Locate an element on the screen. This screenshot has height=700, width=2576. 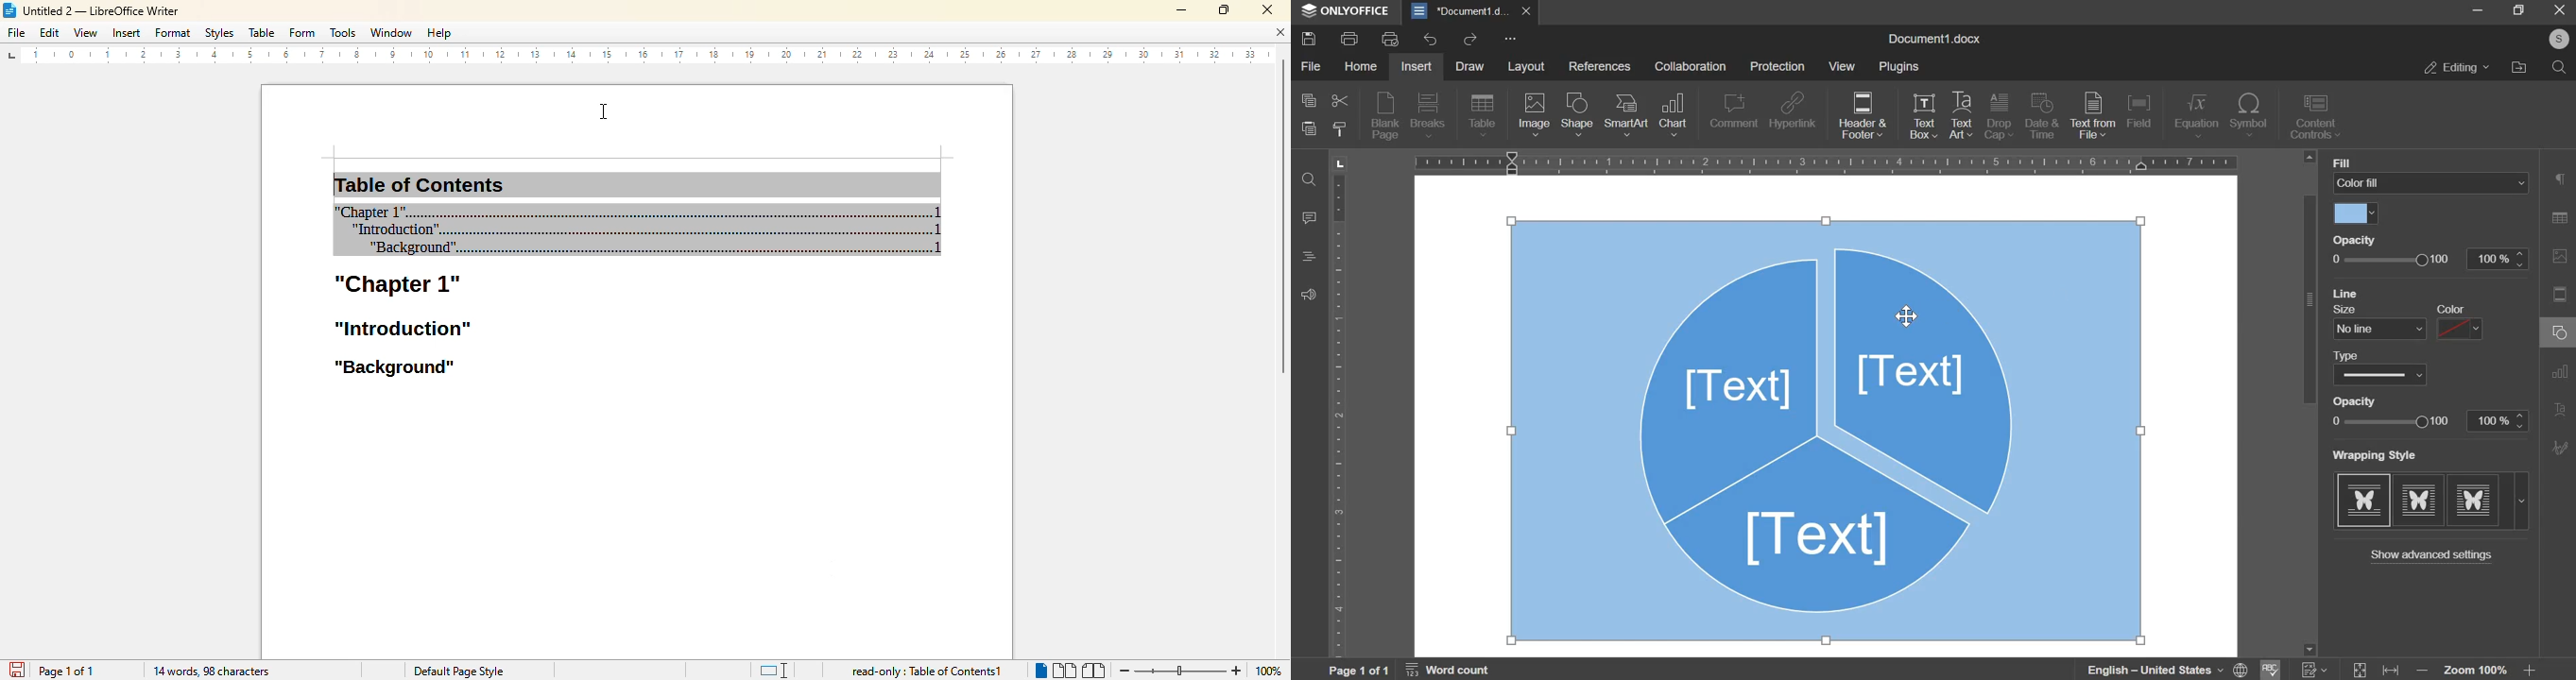
document1 is located at coordinates (1473, 10).